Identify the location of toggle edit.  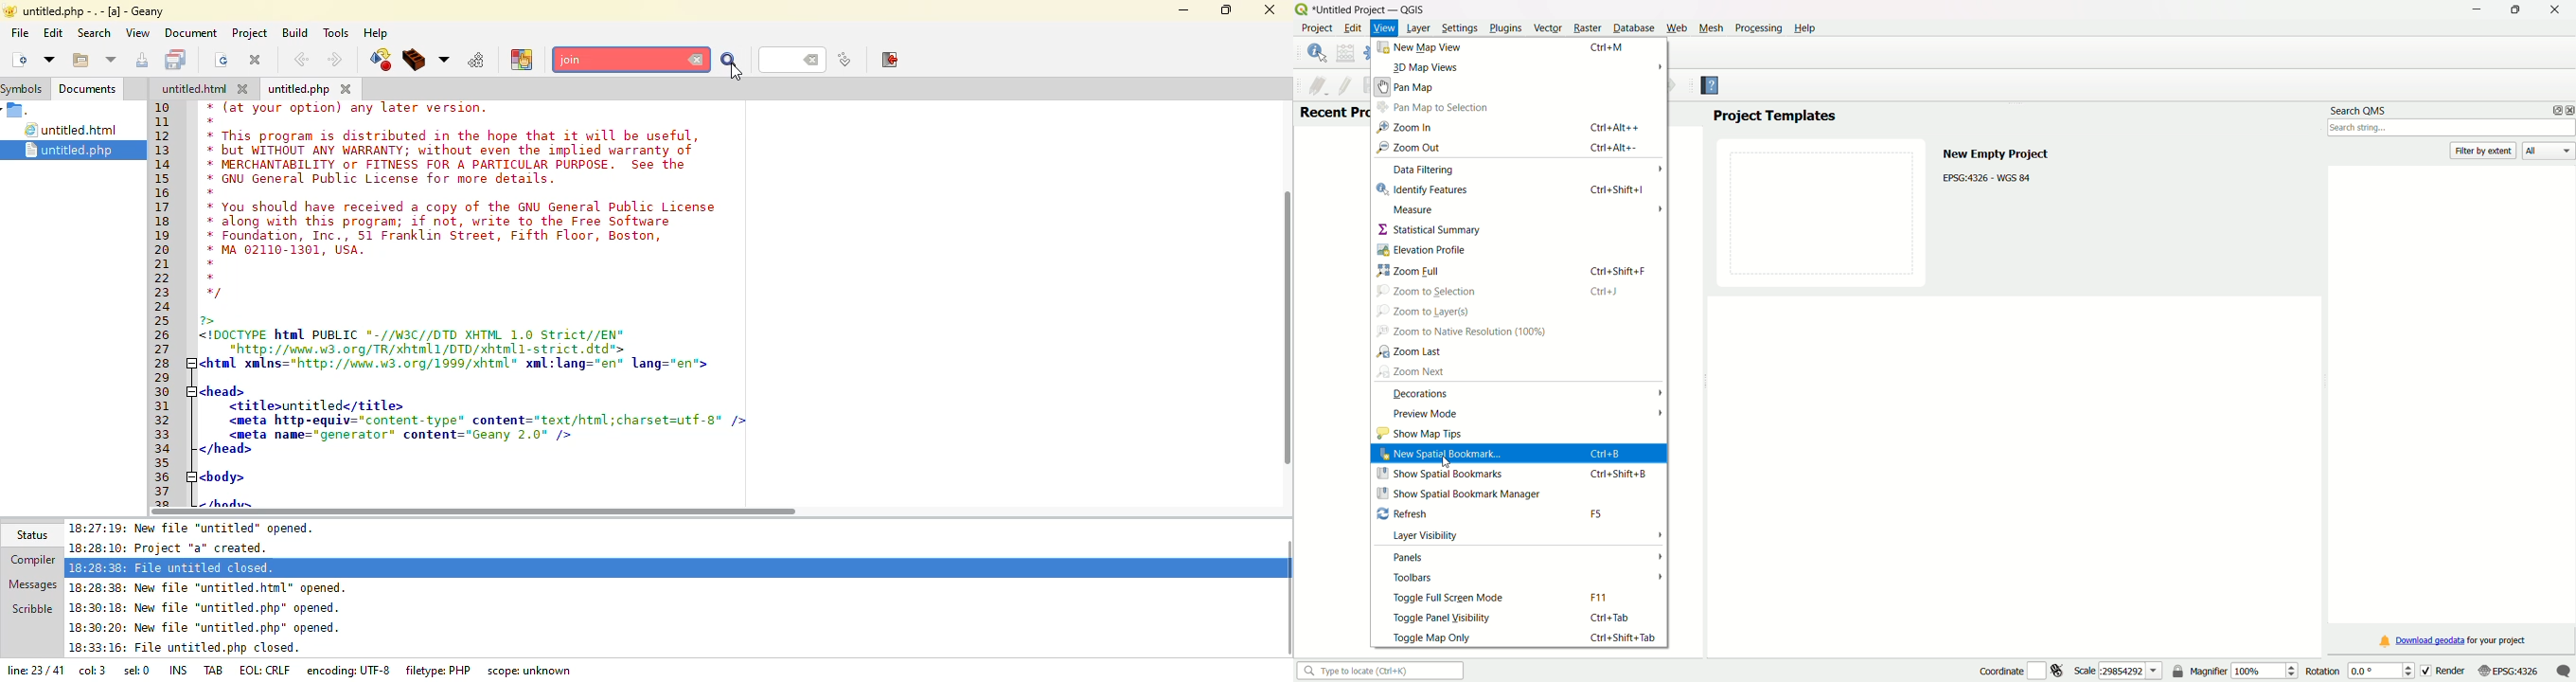
(1345, 84).